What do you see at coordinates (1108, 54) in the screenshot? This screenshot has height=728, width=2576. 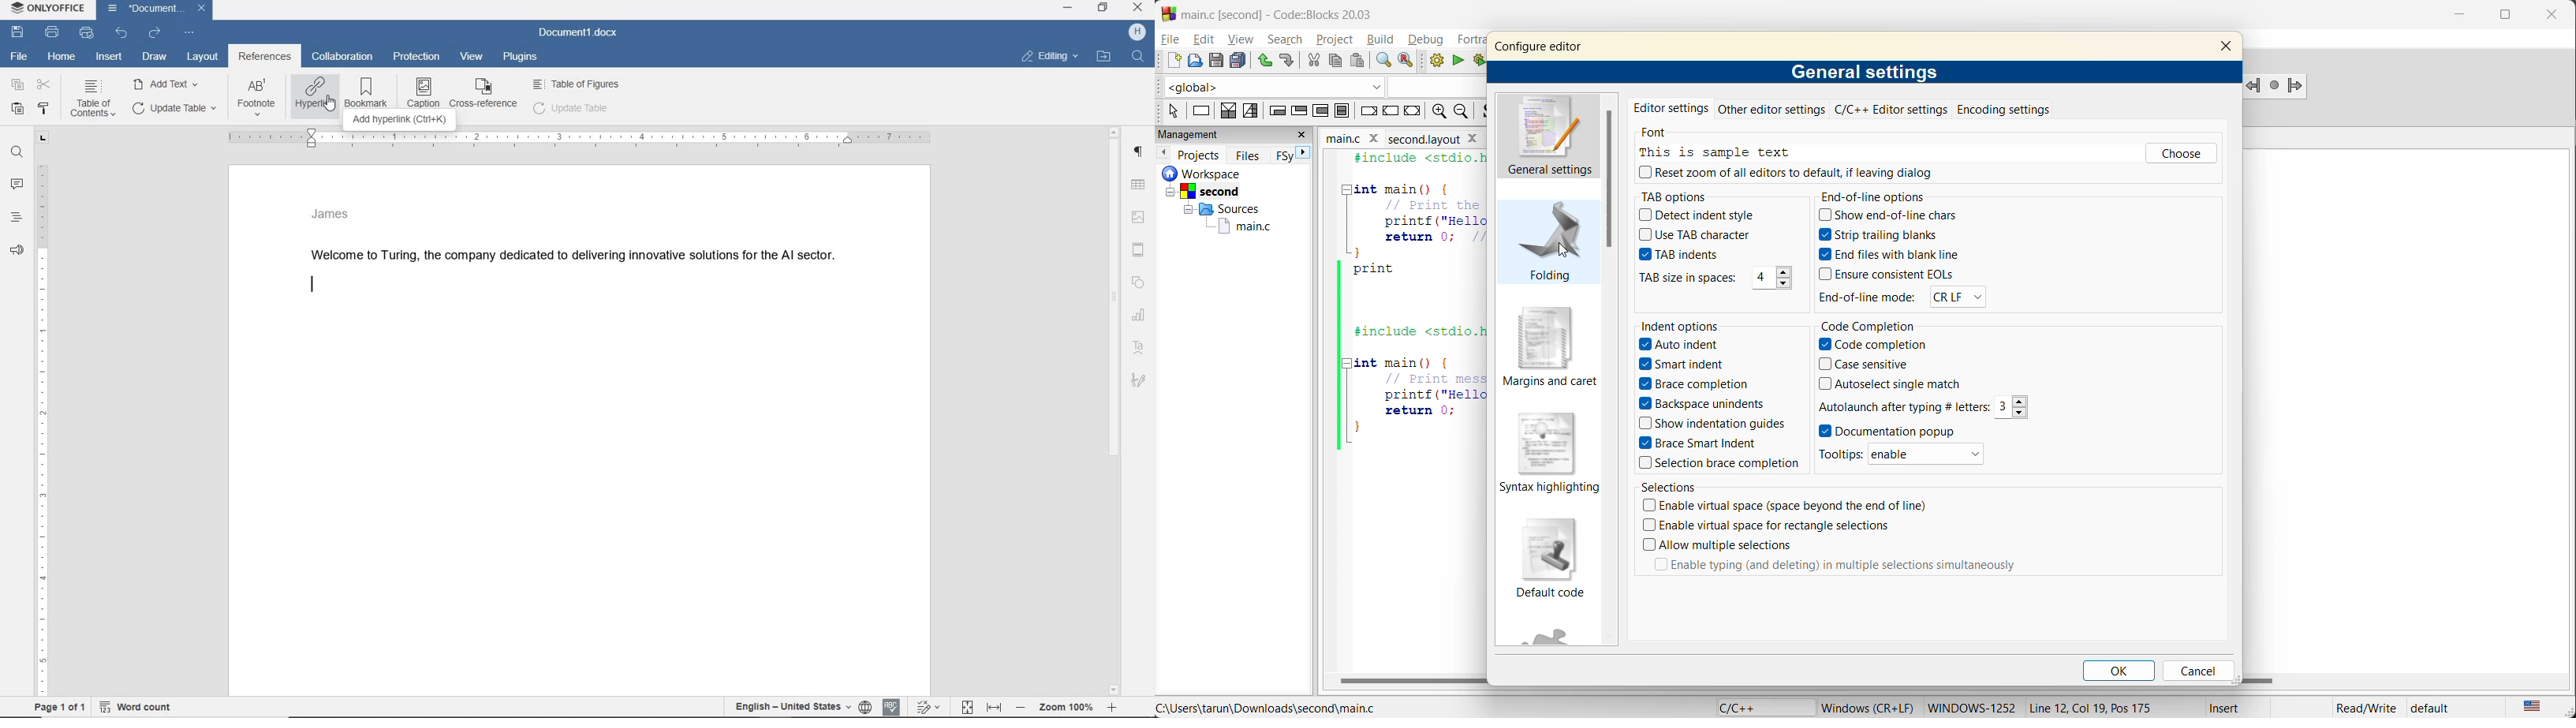 I see `Open file location` at bounding box center [1108, 54].